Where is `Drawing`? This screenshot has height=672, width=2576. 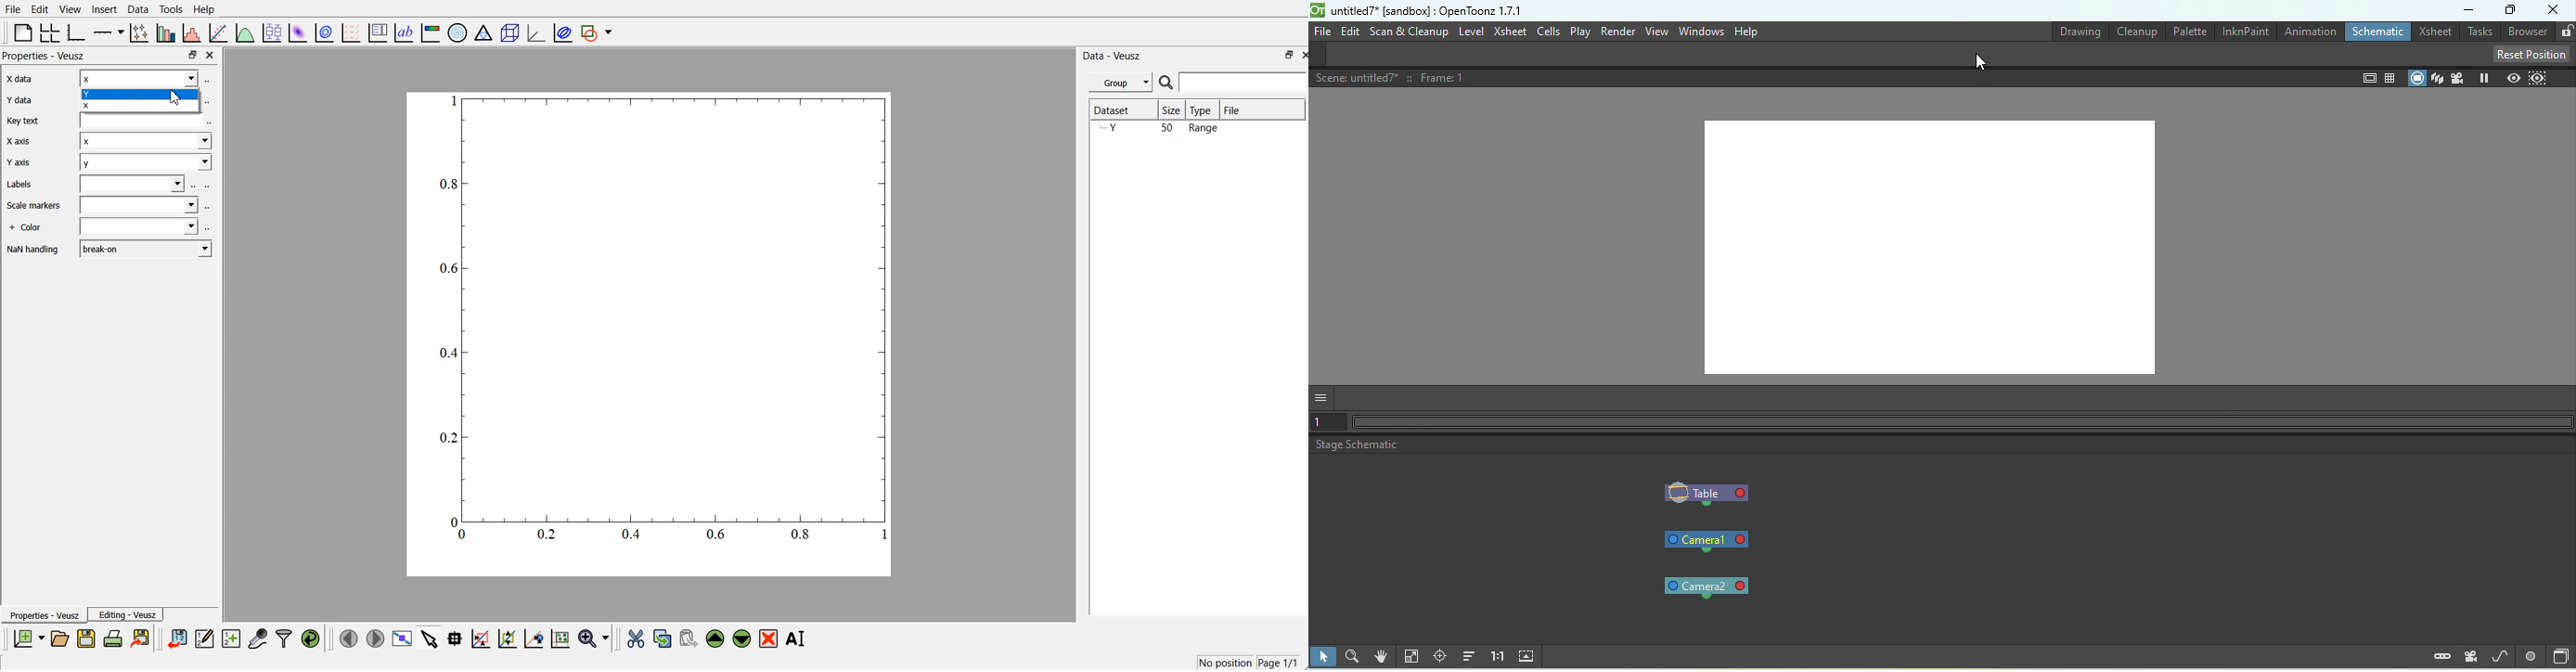
Drawing is located at coordinates (2078, 33).